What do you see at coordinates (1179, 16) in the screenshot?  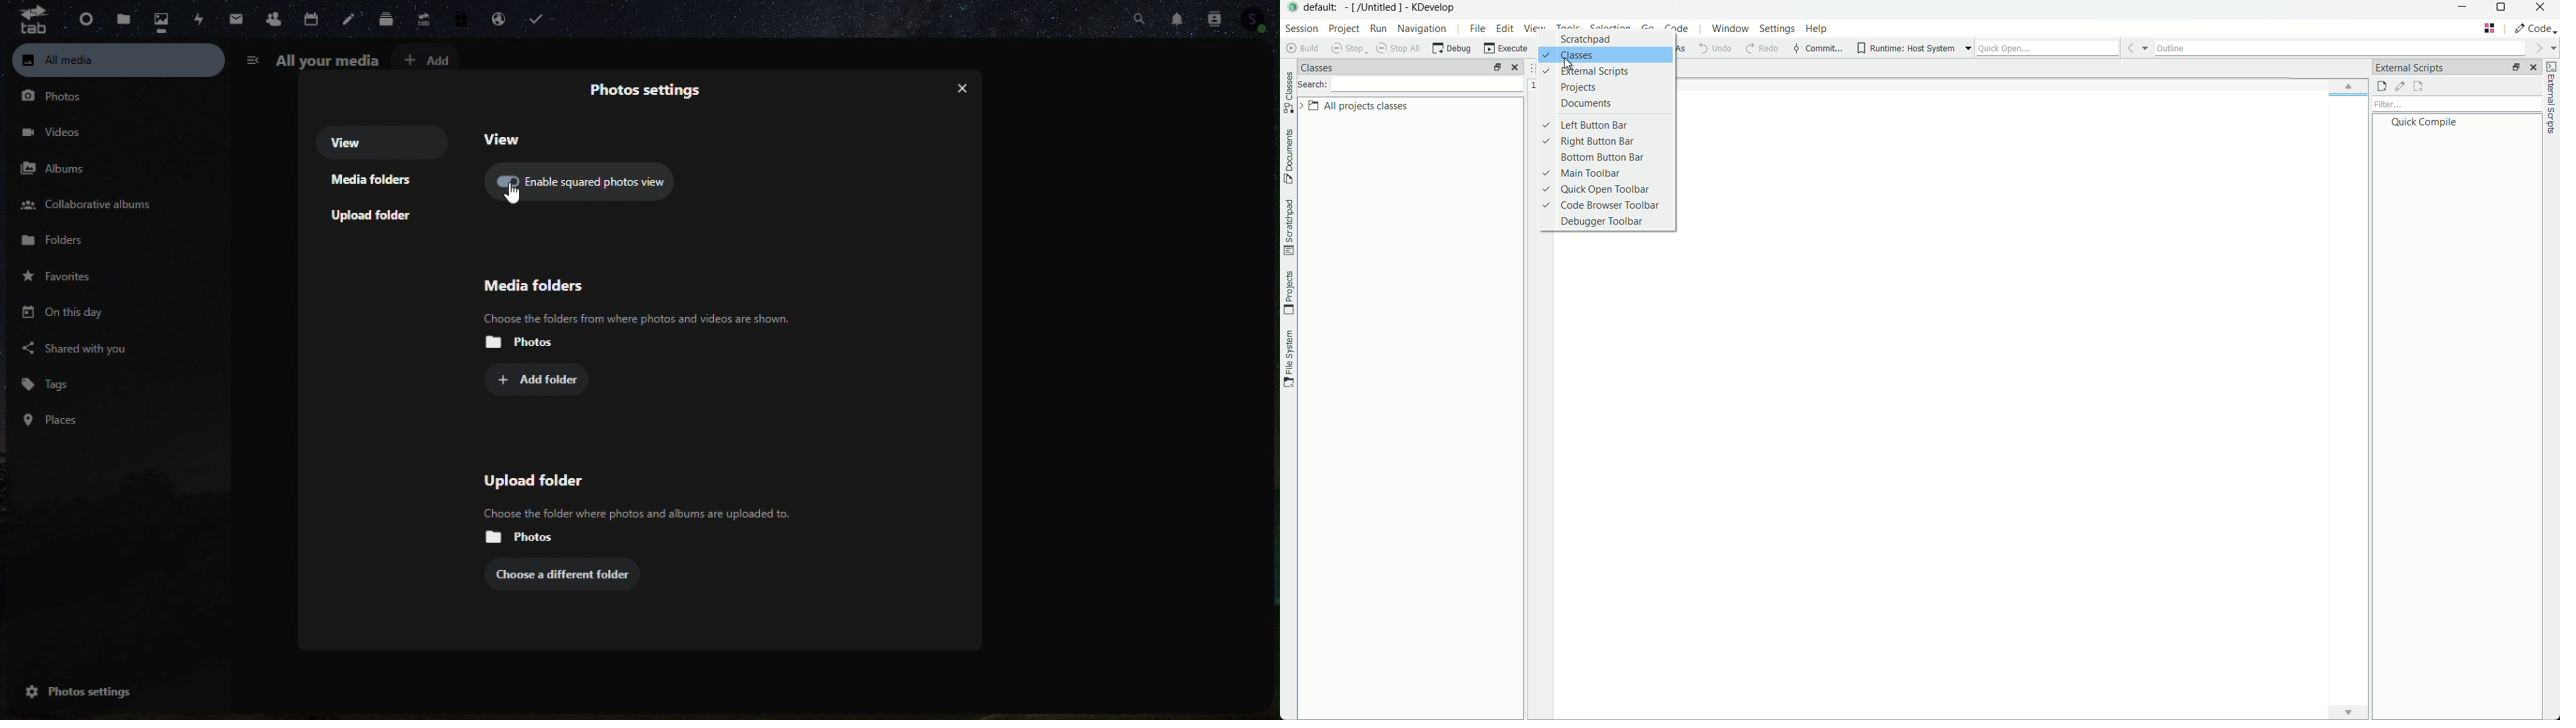 I see `Notifications` at bounding box center [1179, 16].